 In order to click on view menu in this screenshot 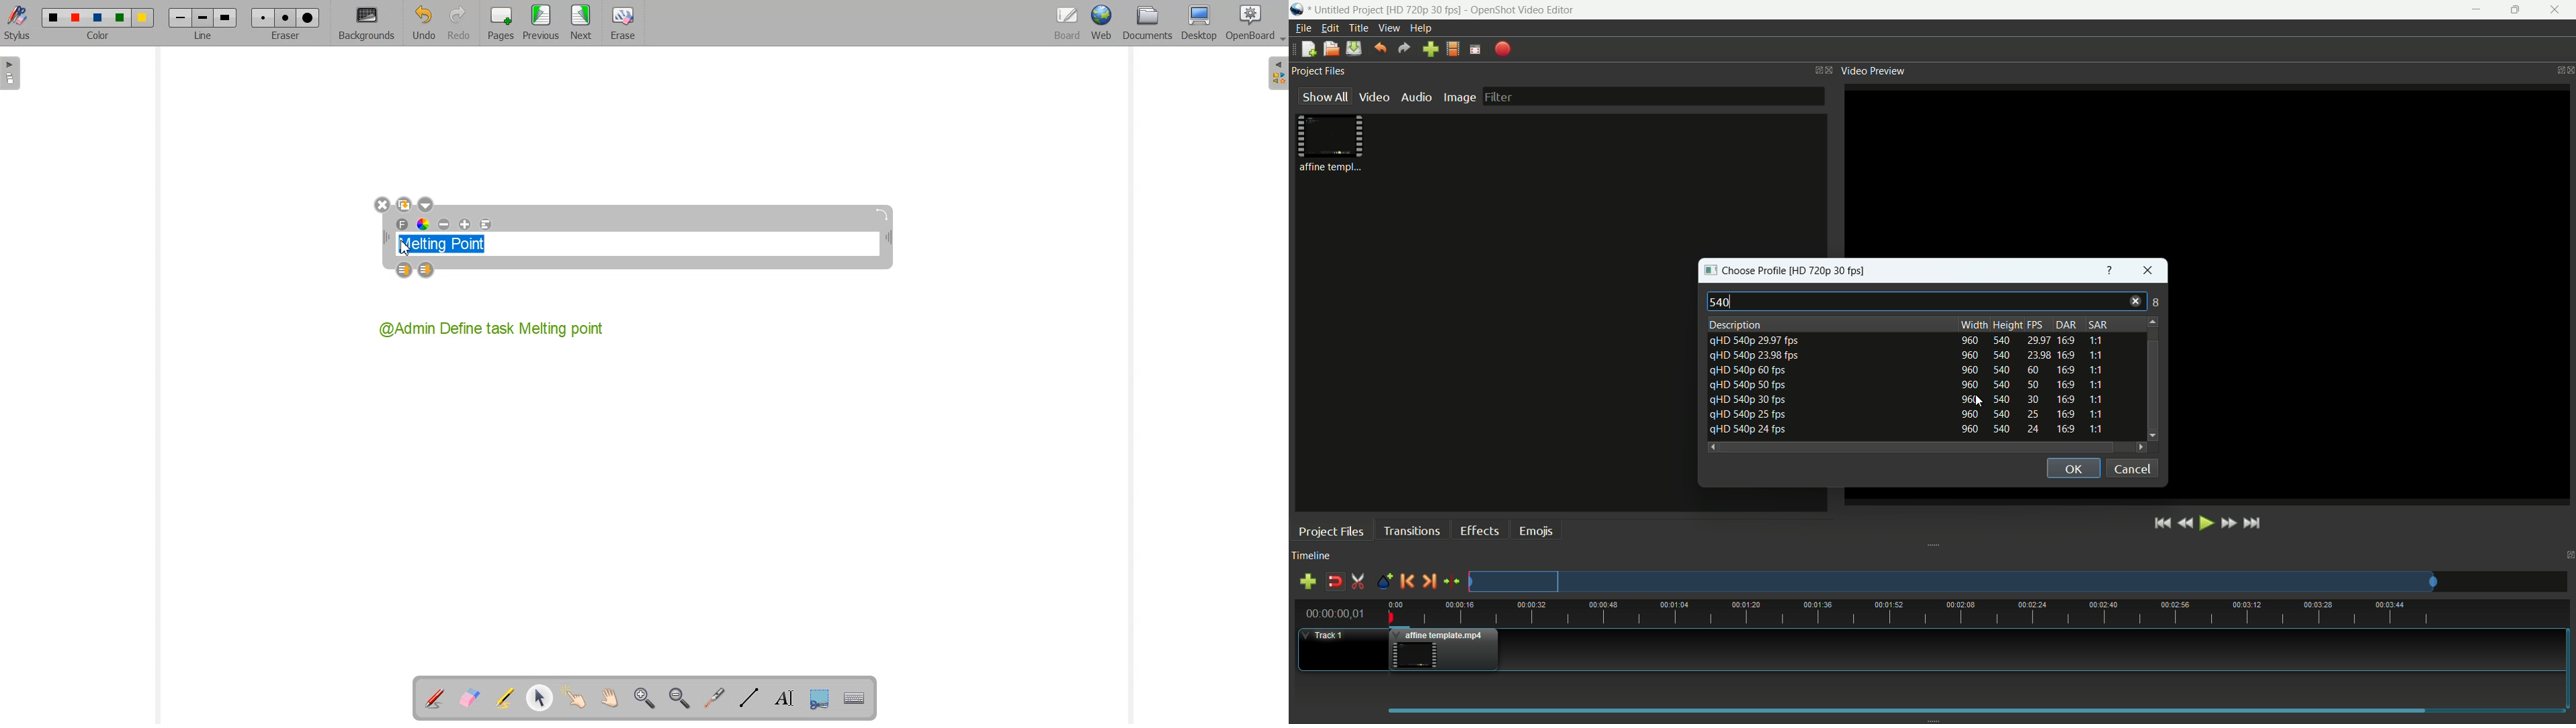, I will do `click(1390, 27)`.